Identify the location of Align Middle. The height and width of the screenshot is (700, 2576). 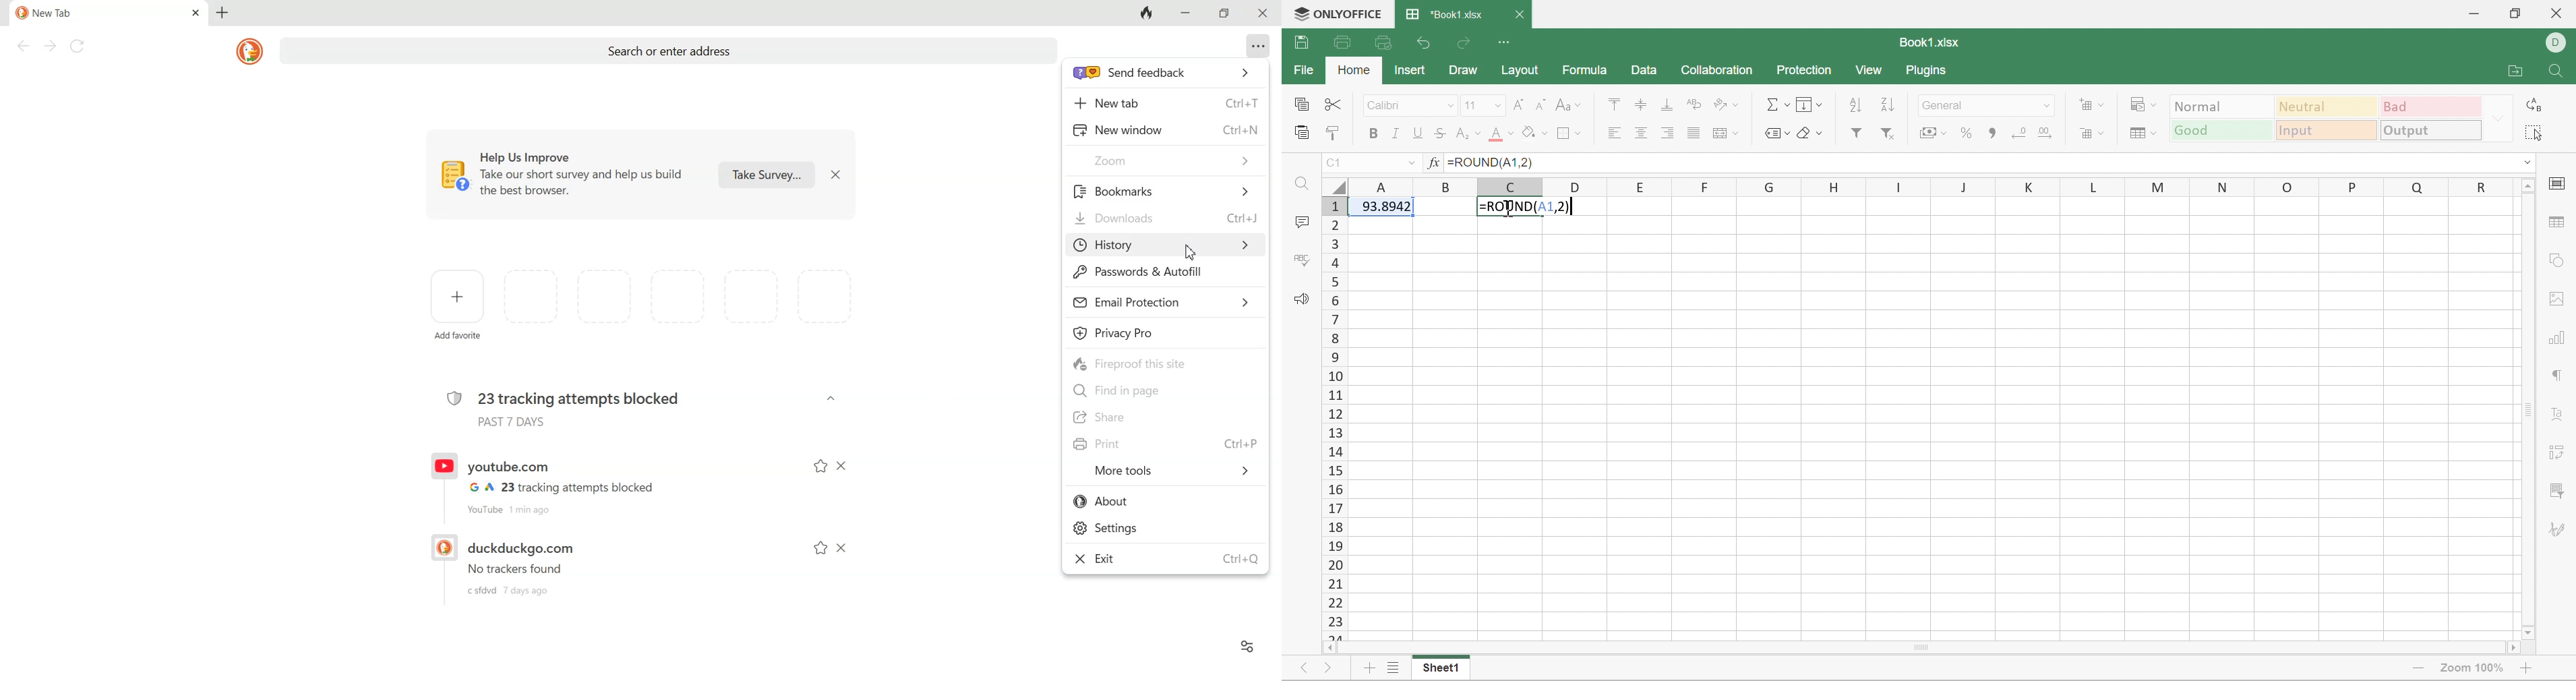
(1641, 104).